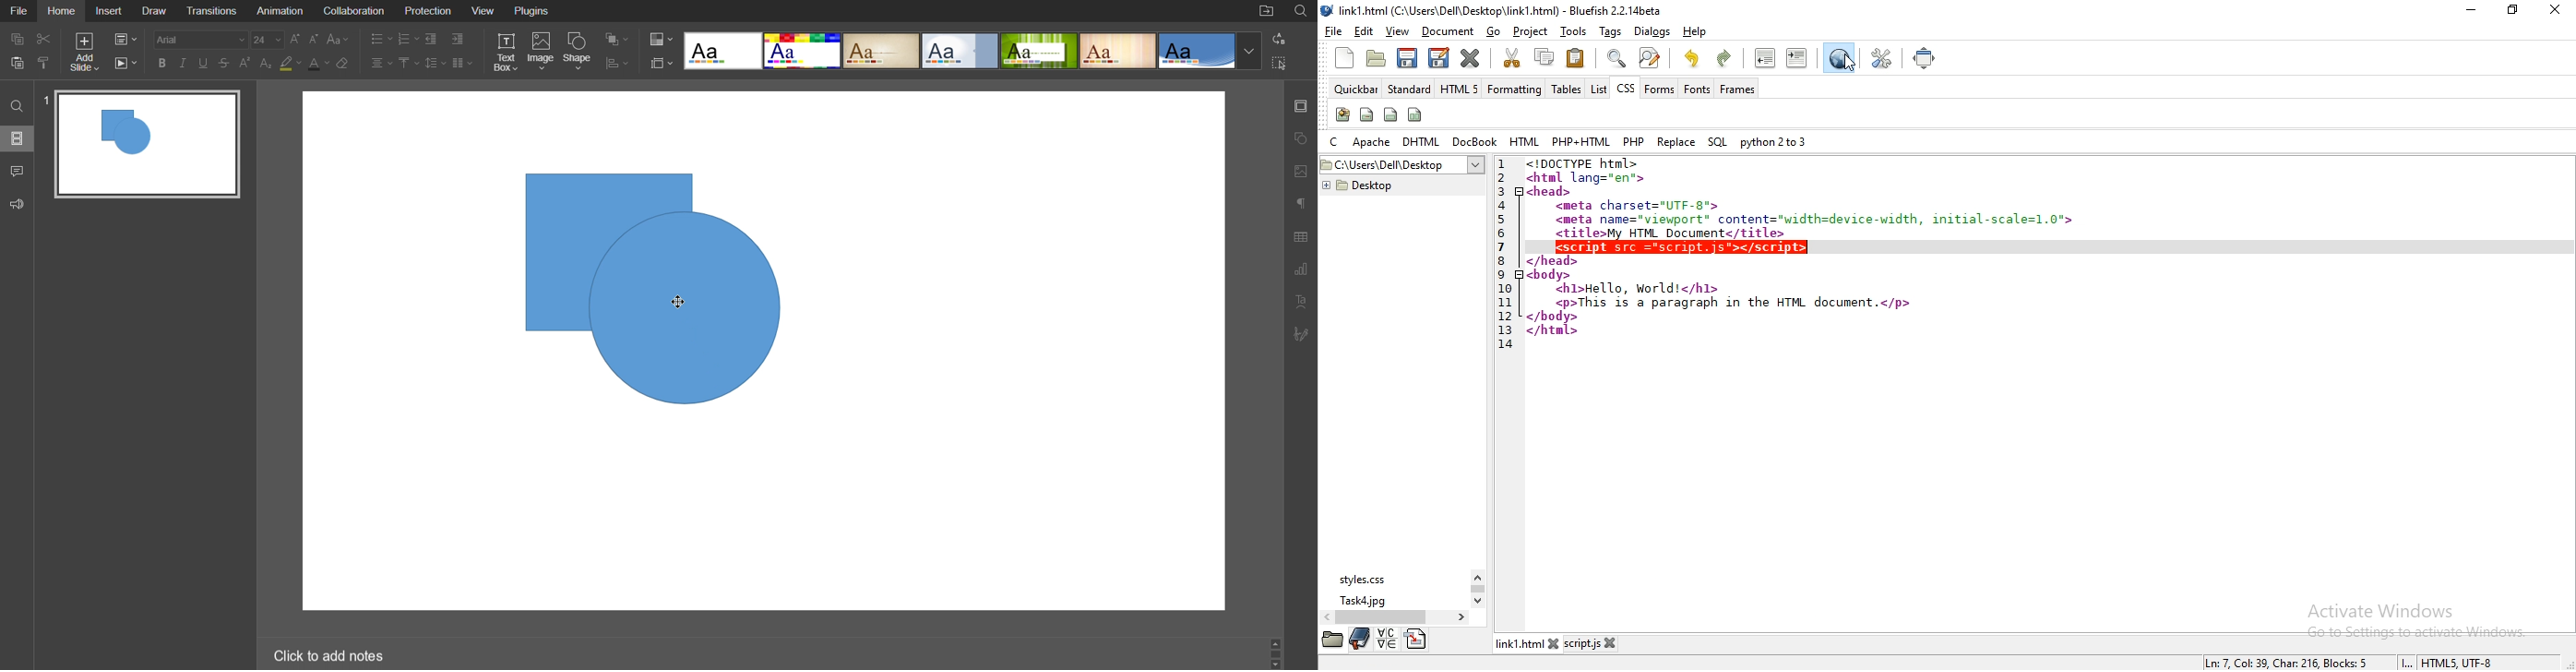 The image size is (2576, 672). I want to click on Arrange, so click(617, 38).